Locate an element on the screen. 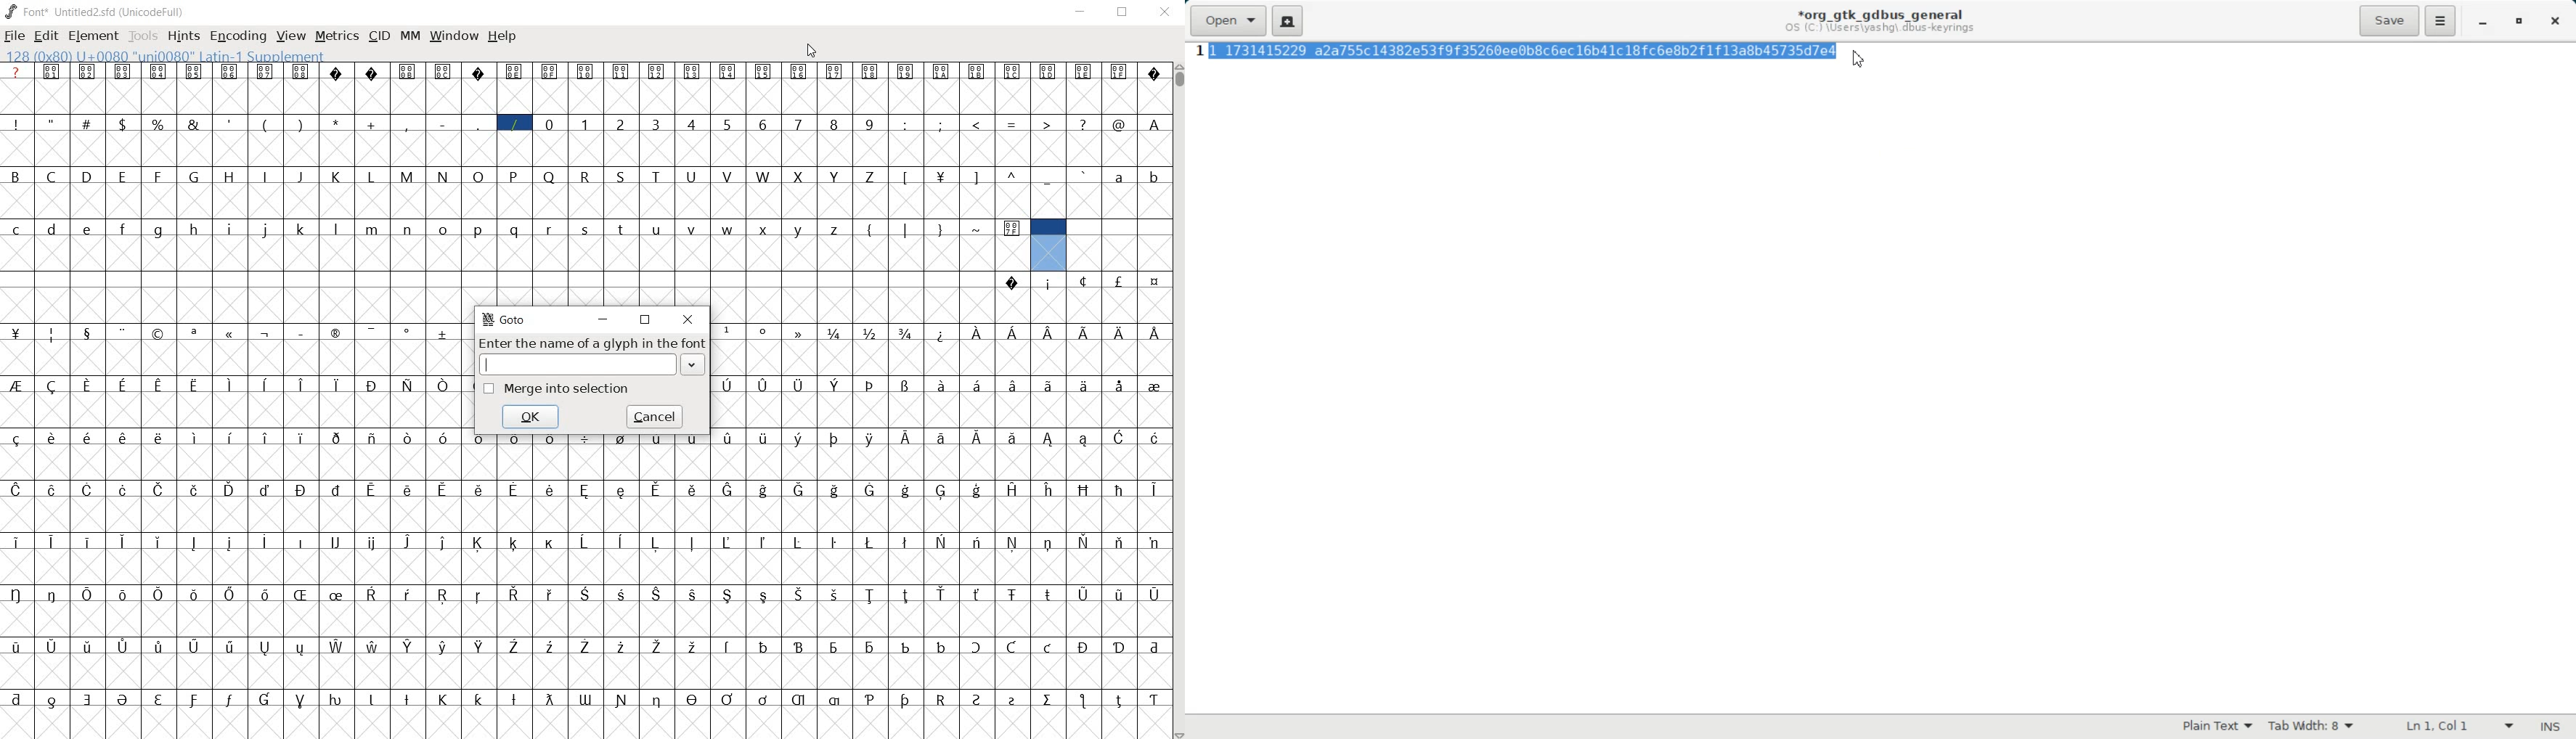 The width and height of the screenshot is (2576, 756). view is located at coordinates (291, 36).